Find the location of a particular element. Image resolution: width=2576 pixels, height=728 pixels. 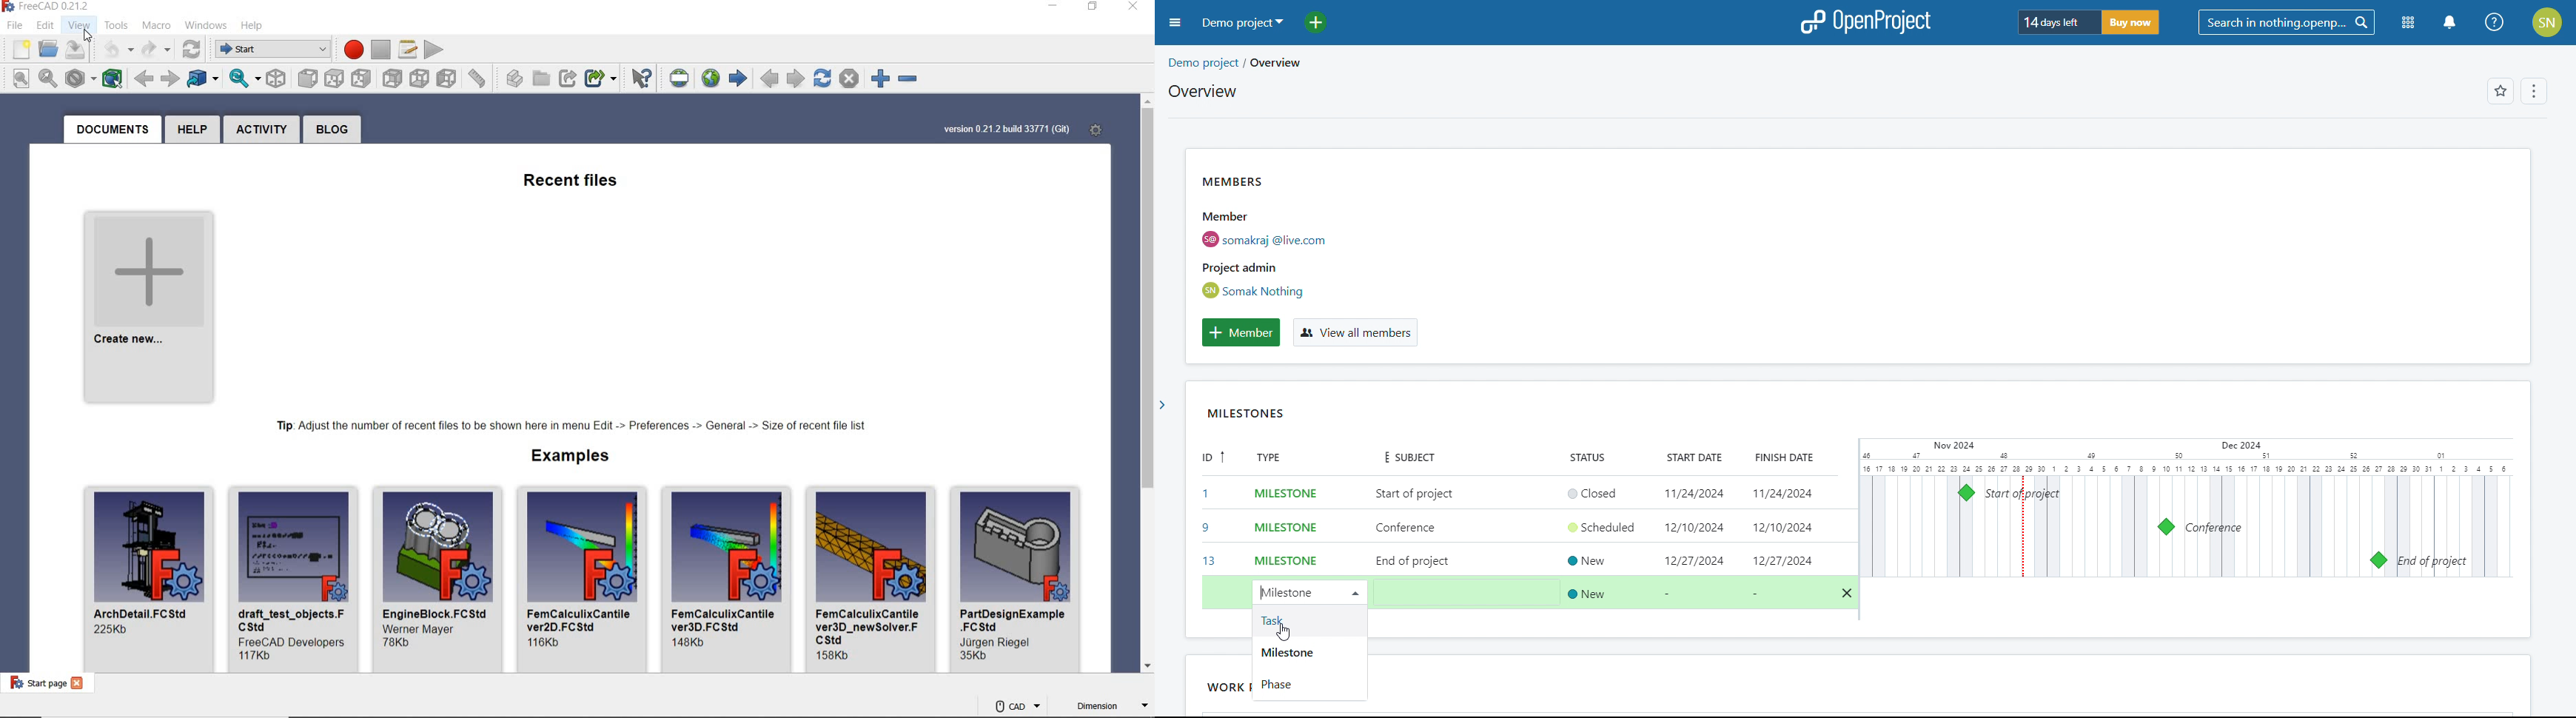

start page is located at coordinates (36, 684).